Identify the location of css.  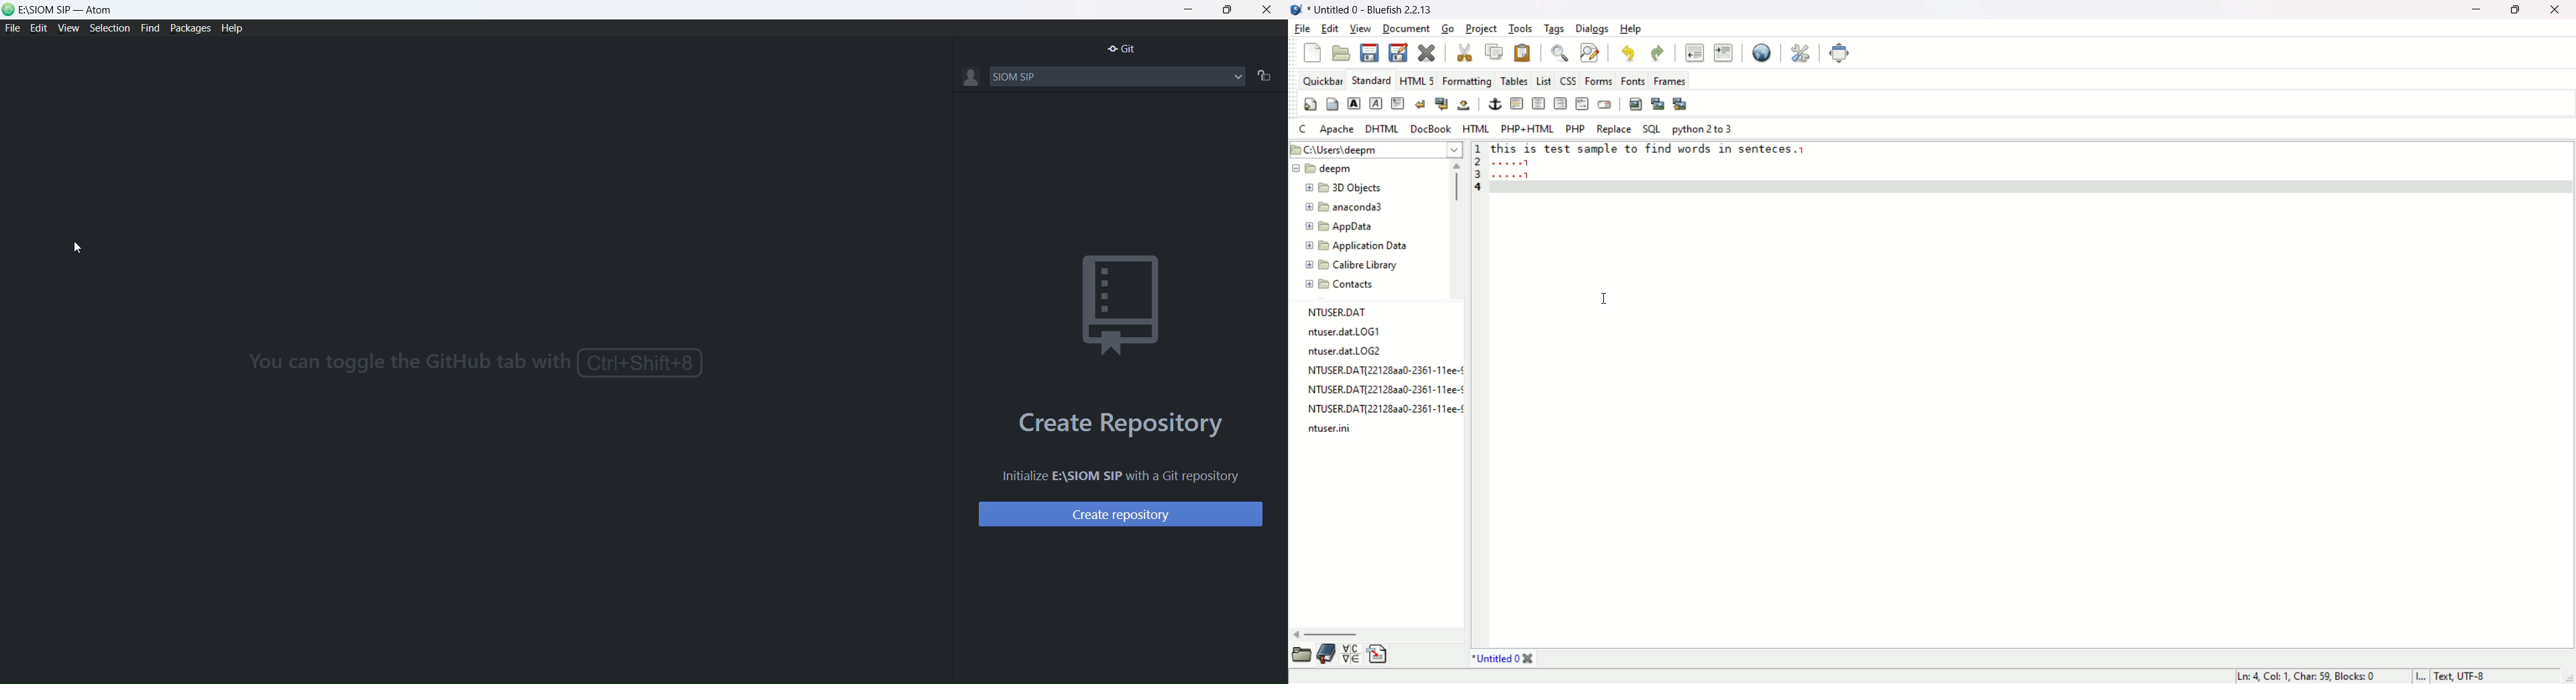
(1567, 80).